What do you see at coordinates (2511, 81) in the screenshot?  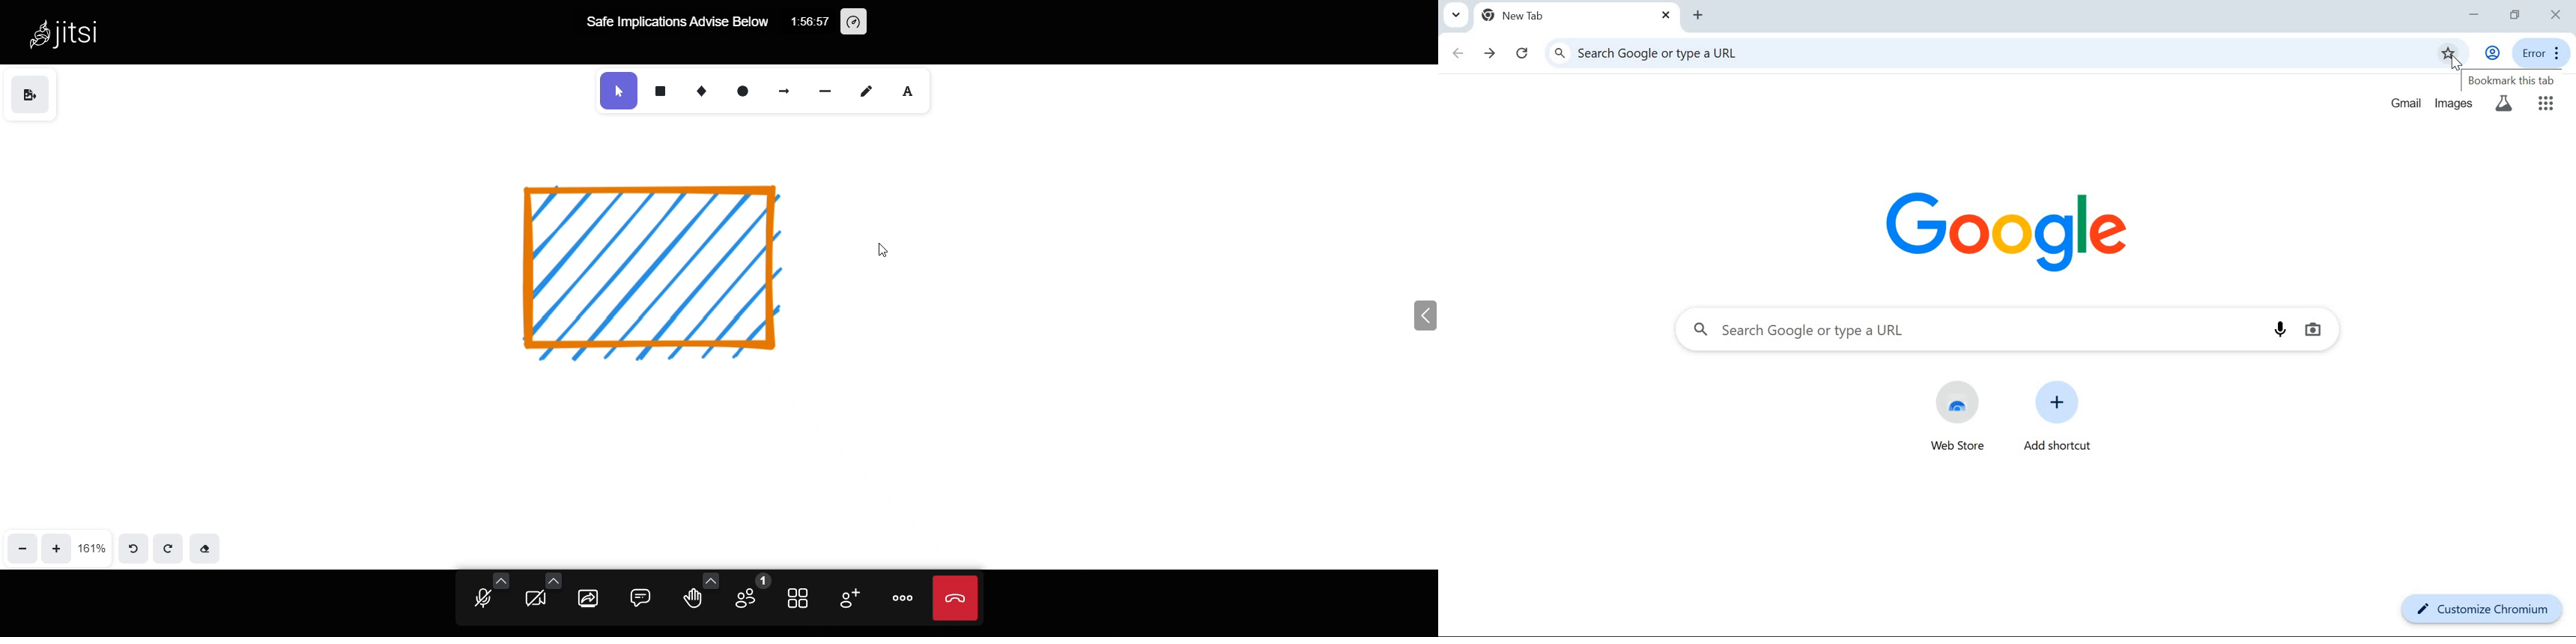 I see `bookmark this tab` at bounding box center [2511, 81].